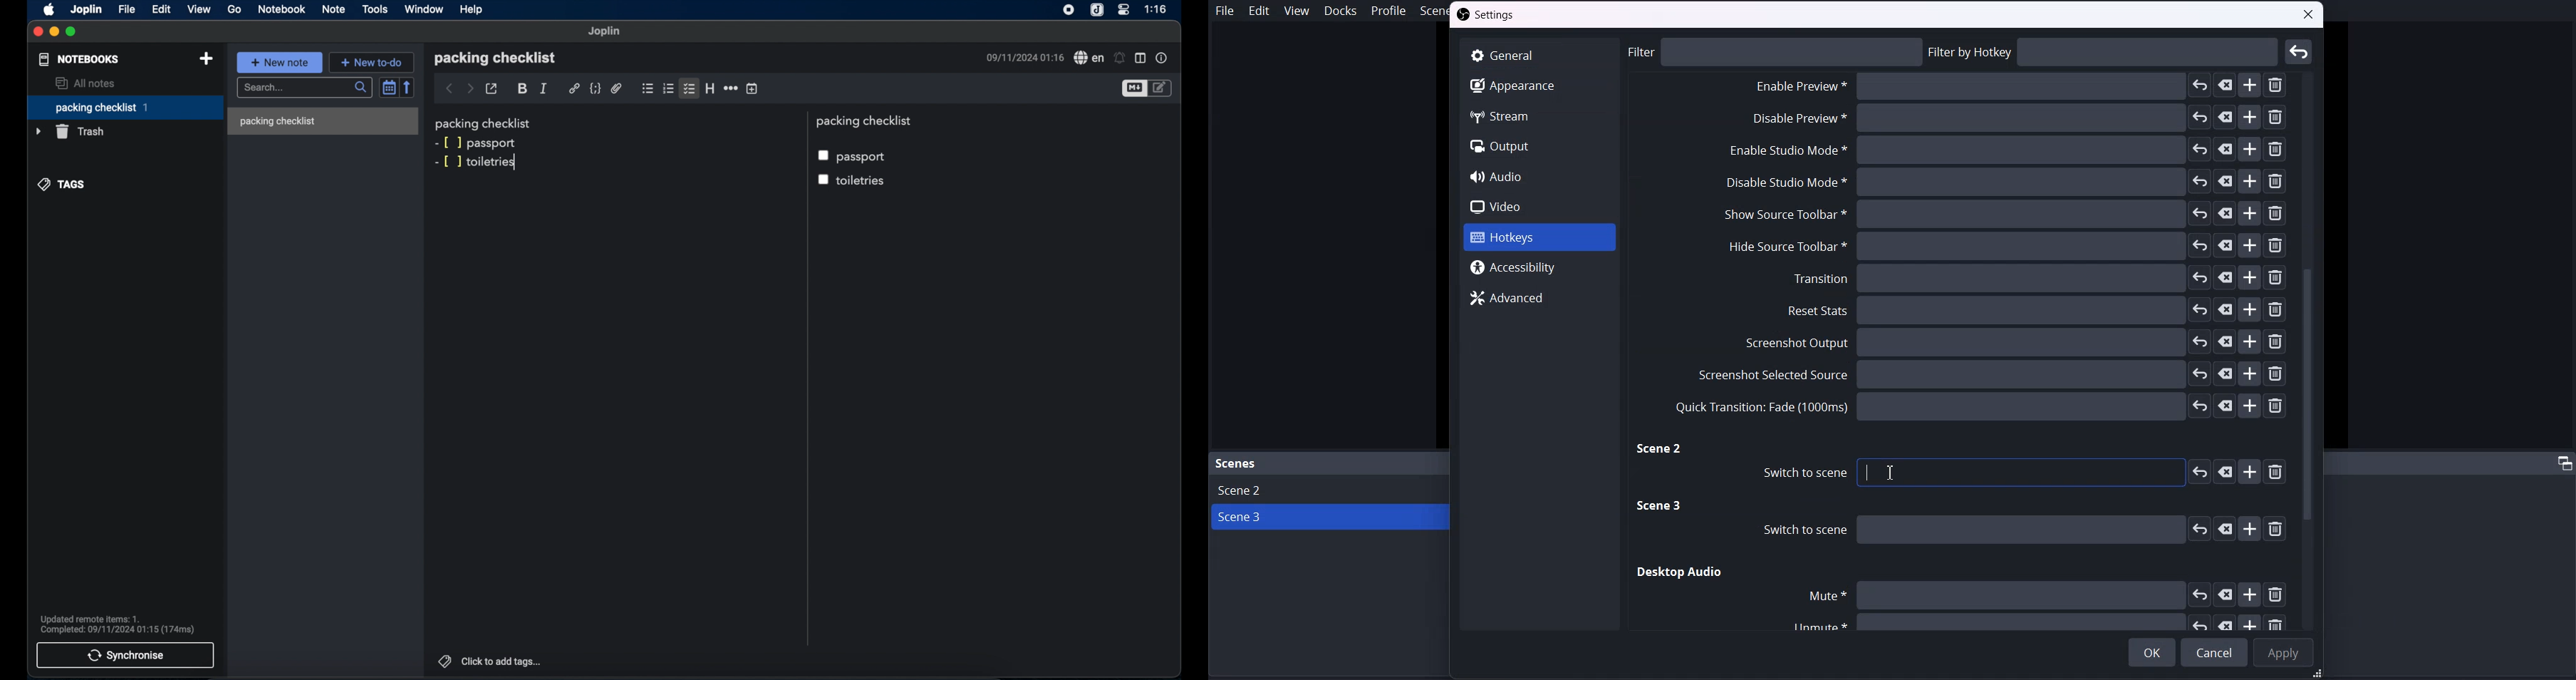 The height and width of the screenshot is (700, 2576). Describe the element at coordinates (125, 108) in the screenshot. I see `packing checklist` at that location.